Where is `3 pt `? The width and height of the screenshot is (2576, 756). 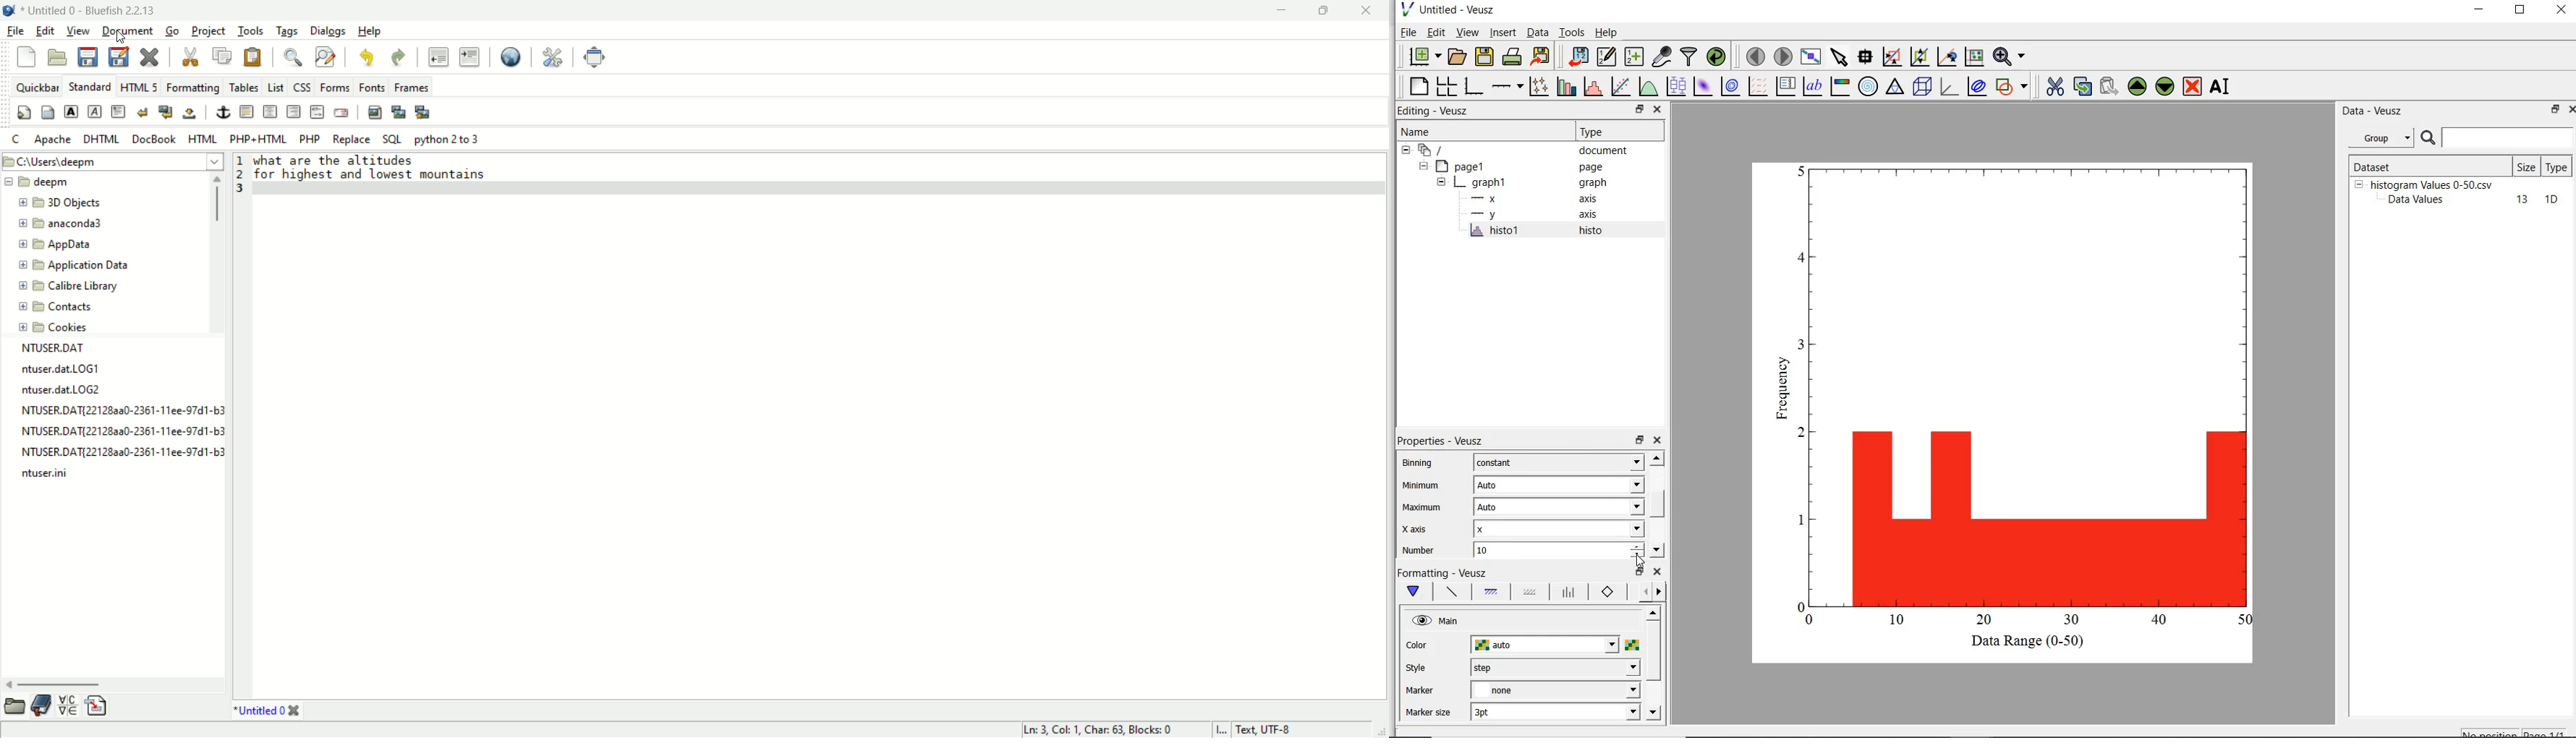 3 pt  is located at coordinates (1555, 710).